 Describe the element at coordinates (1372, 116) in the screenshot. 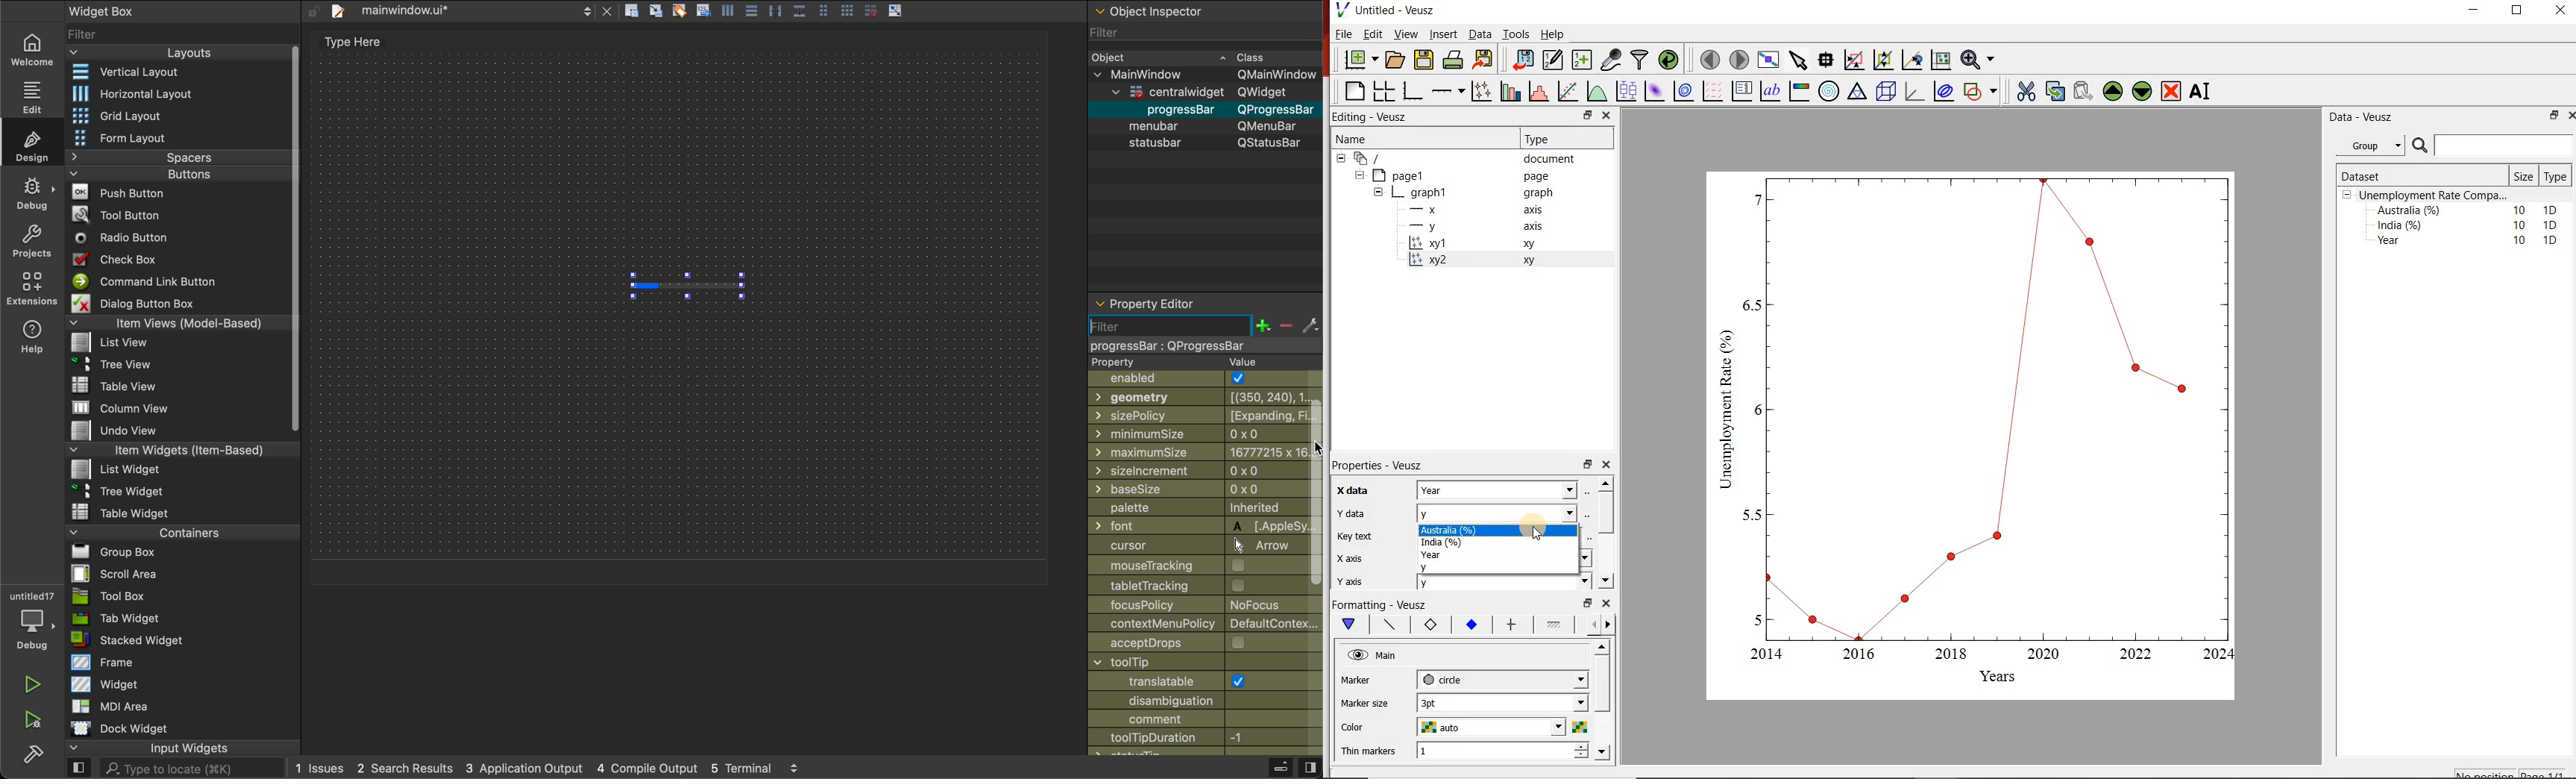

I see `Editing - Veusz` at that location.